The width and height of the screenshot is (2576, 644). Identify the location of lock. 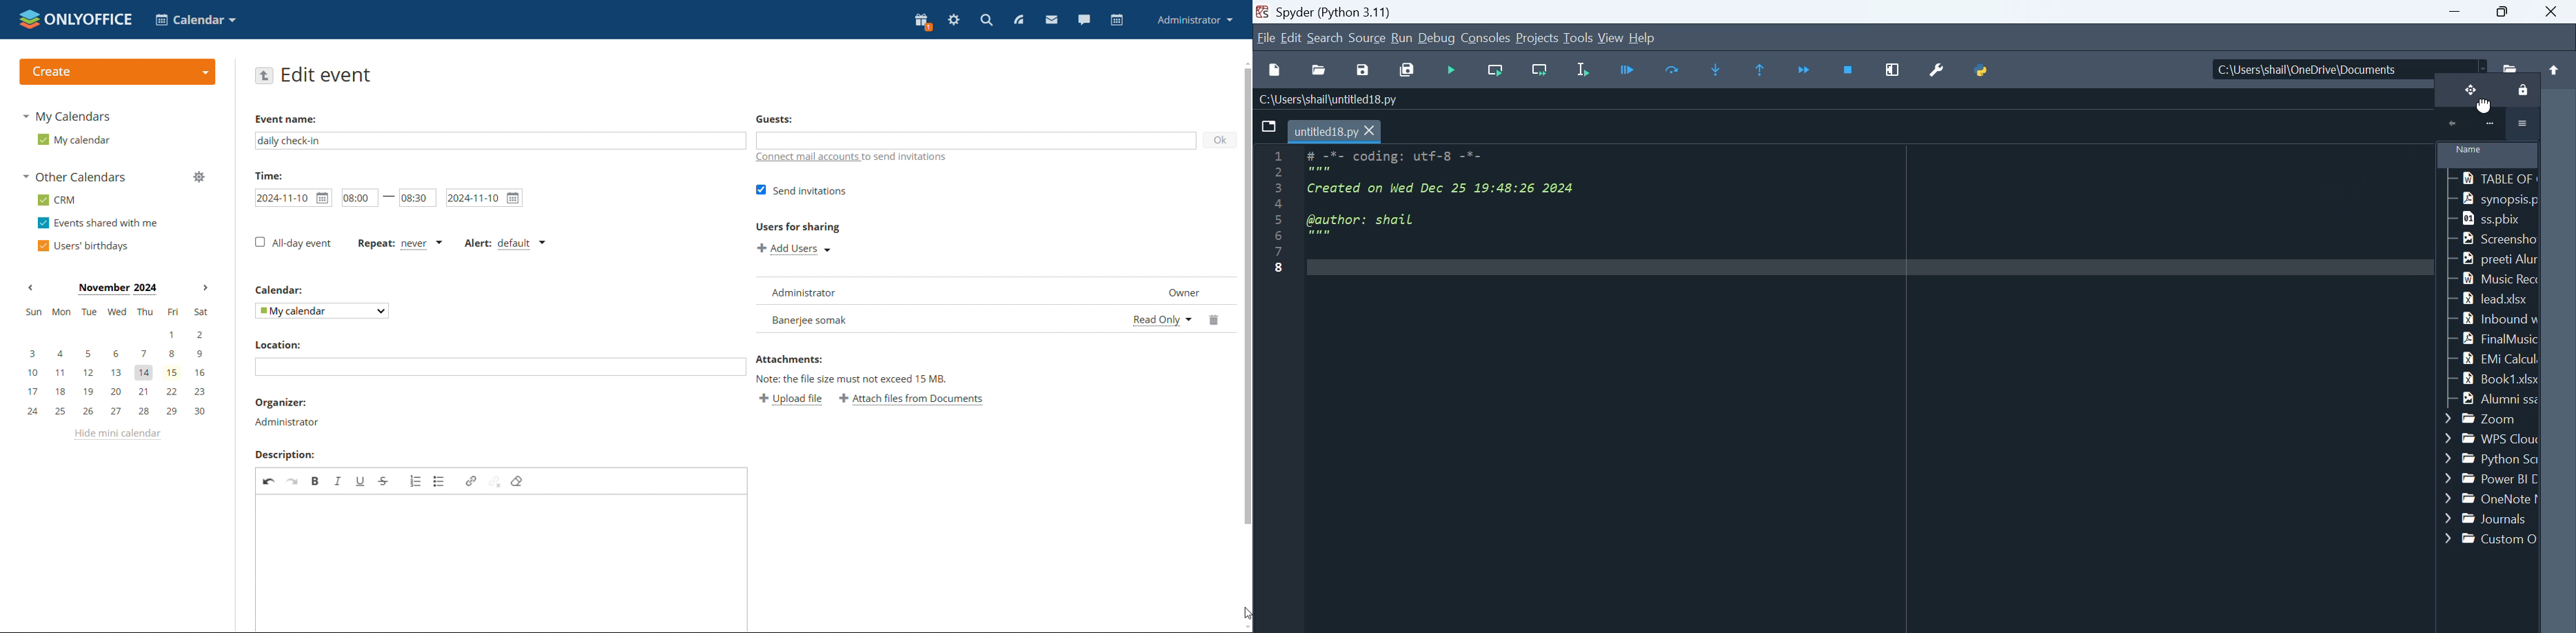
(2519, 93).